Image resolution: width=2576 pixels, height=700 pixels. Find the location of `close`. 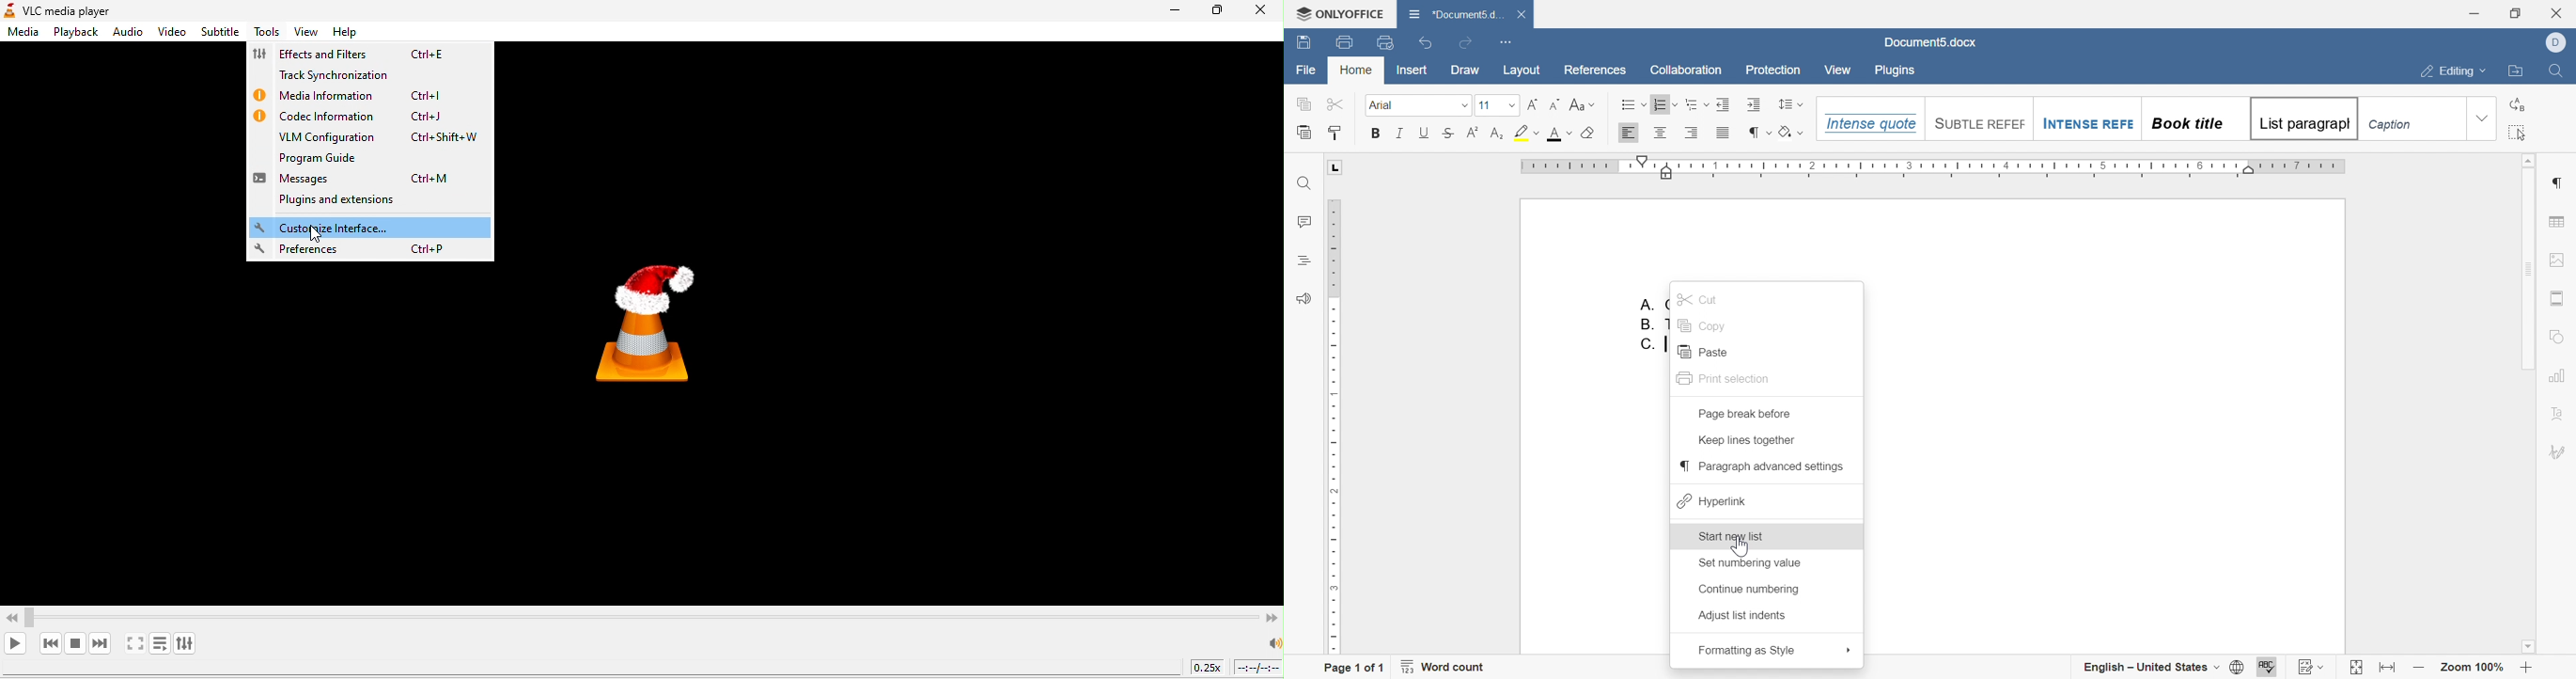

close is located at coordinates (2559, 13).